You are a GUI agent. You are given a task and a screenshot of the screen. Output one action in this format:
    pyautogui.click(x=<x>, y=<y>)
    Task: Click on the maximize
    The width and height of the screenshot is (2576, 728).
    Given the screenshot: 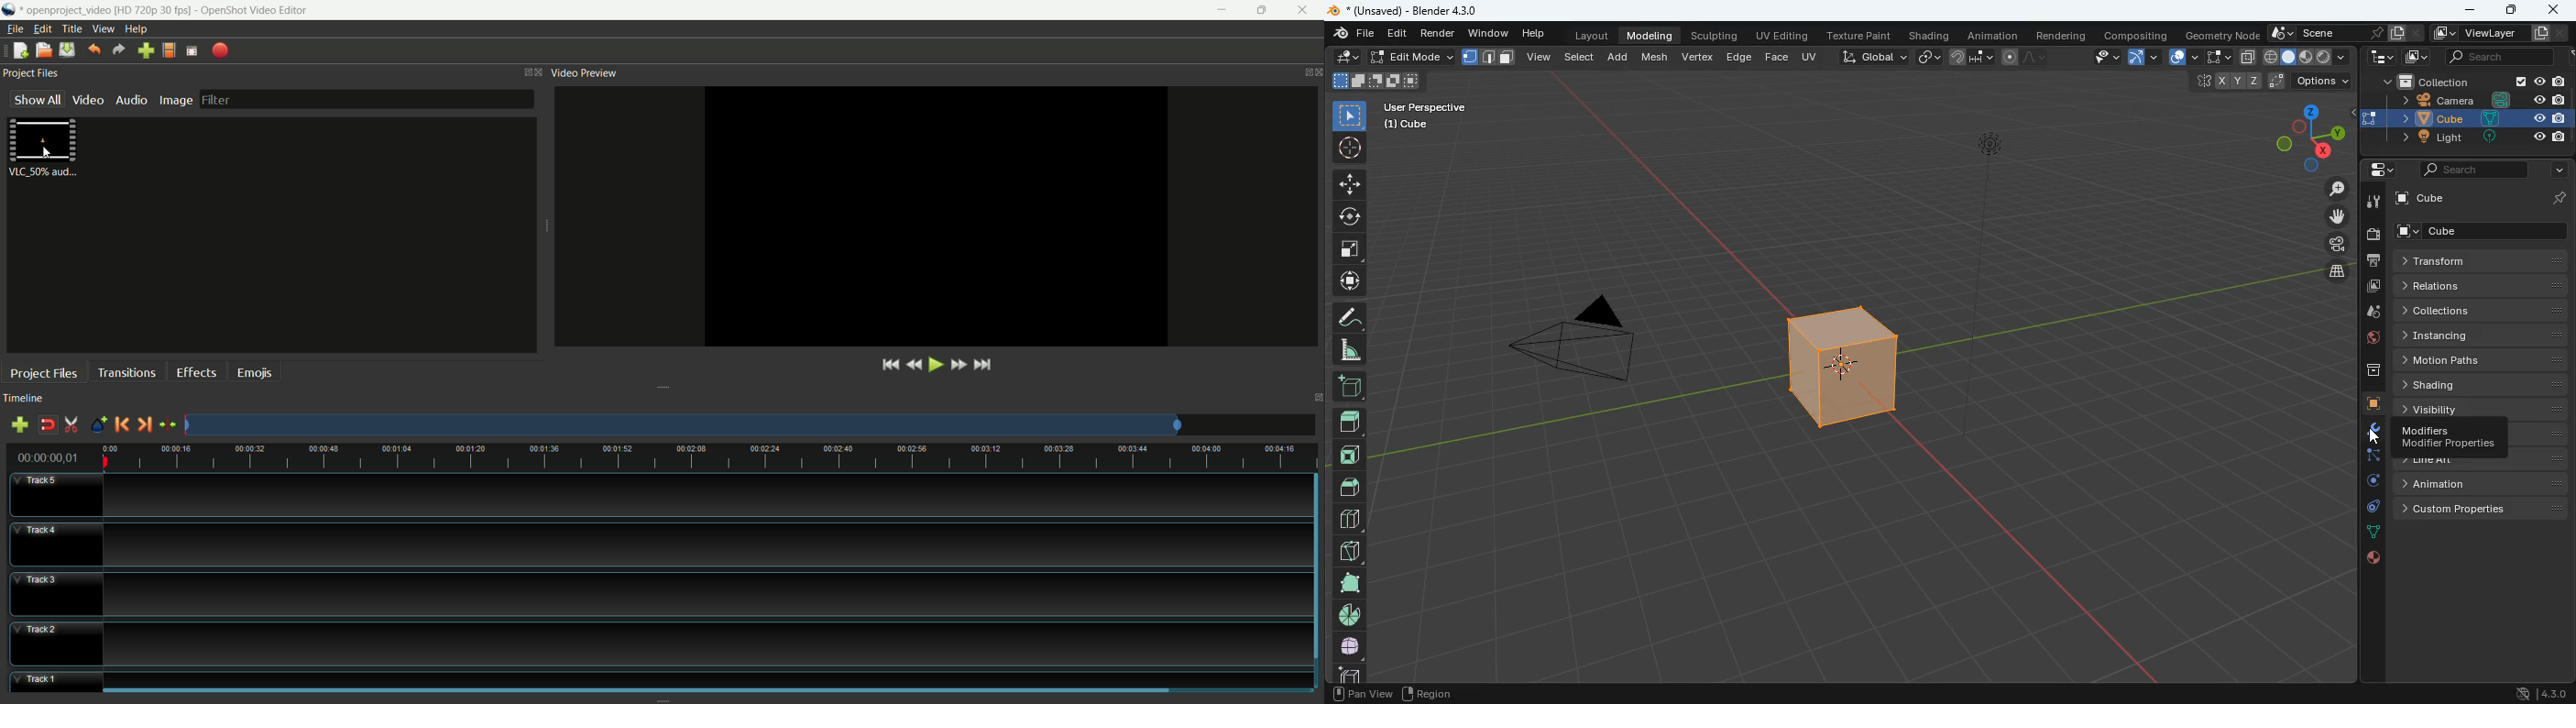 What is the action you would take?
    pyautogui.click(x=1316, y=396)
    